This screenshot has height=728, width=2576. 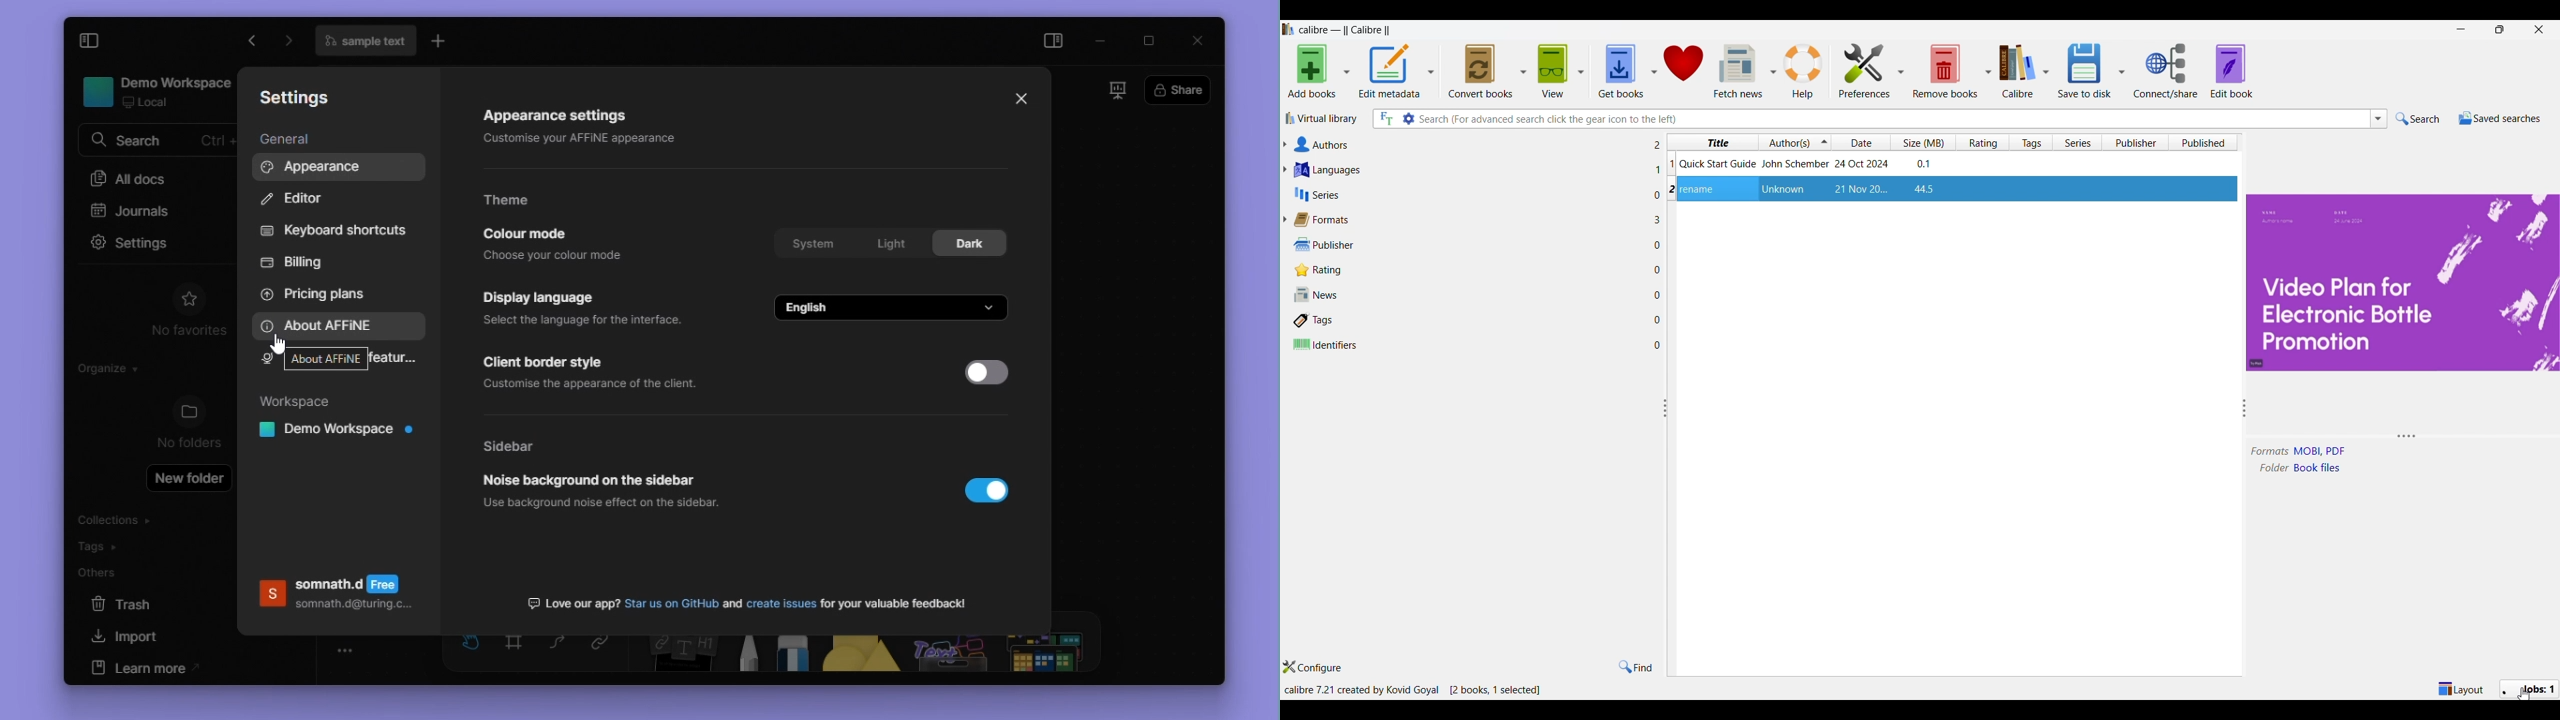 What do you see at coordinates (1865, 71) in the screenshot?
I see `Preferences` at bounding box center [1865, 71].